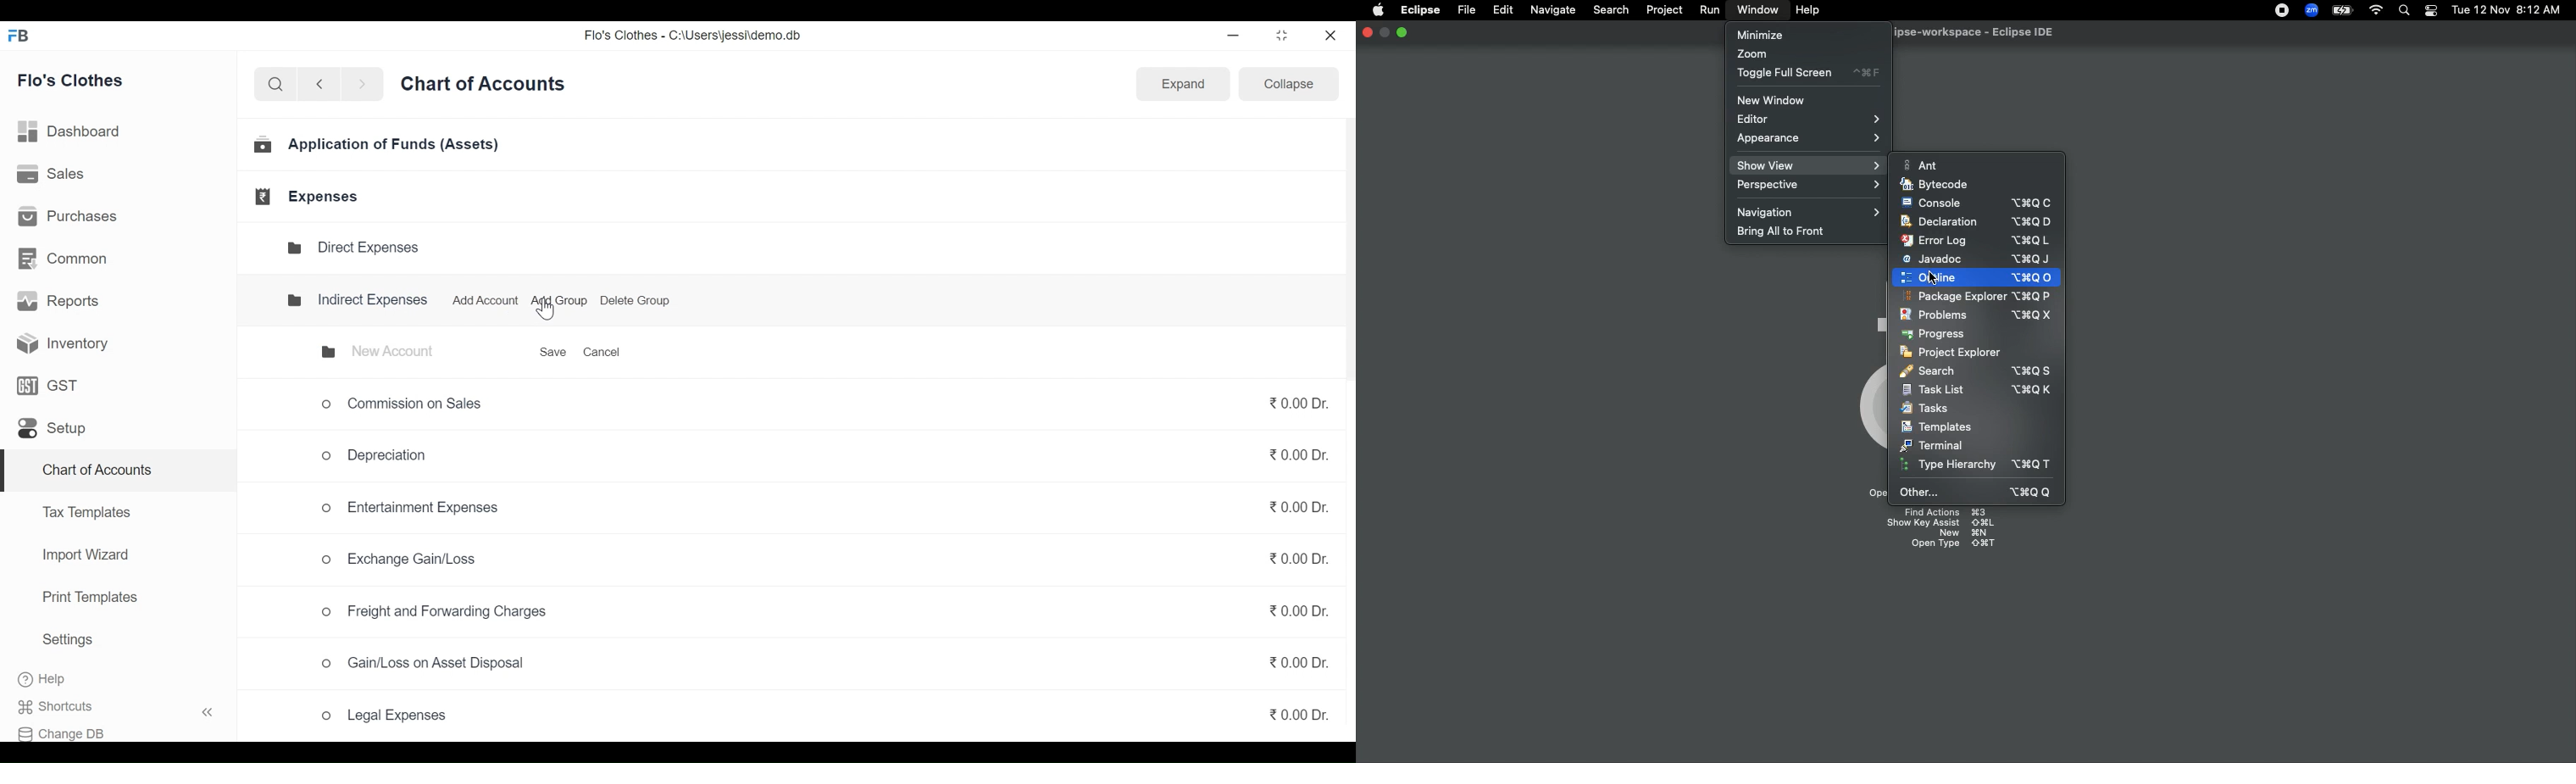  I want to click on Gain/Loss on Asset Disposal, so click(423, 666).